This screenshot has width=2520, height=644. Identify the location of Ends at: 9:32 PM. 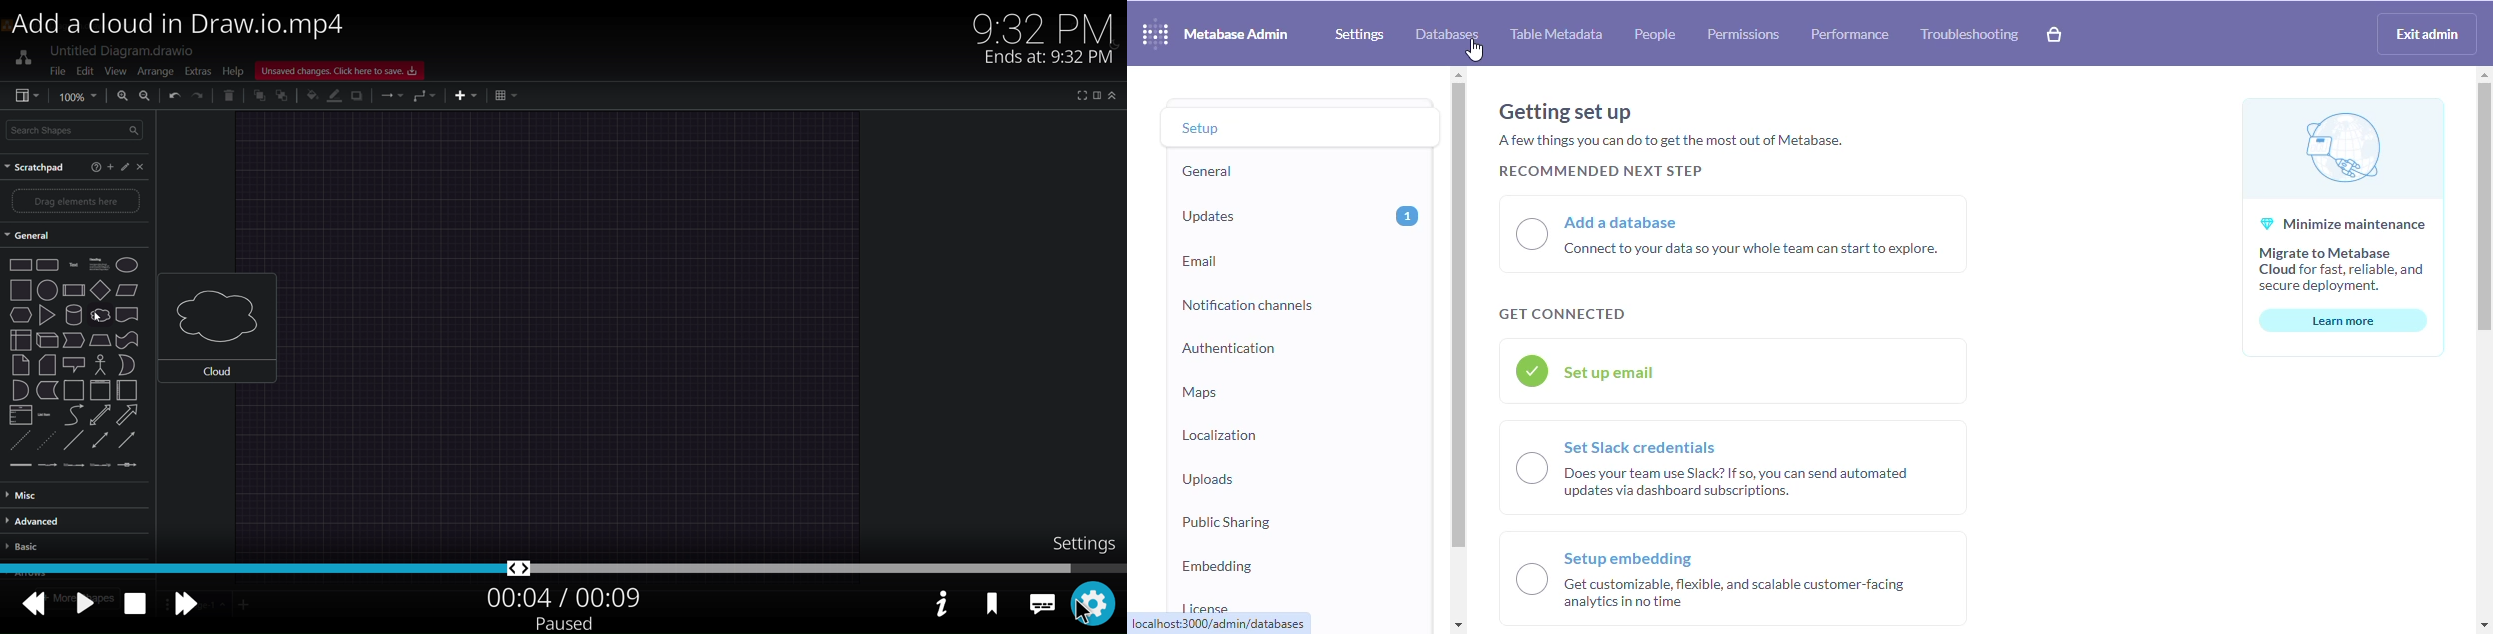
(1049, 56).